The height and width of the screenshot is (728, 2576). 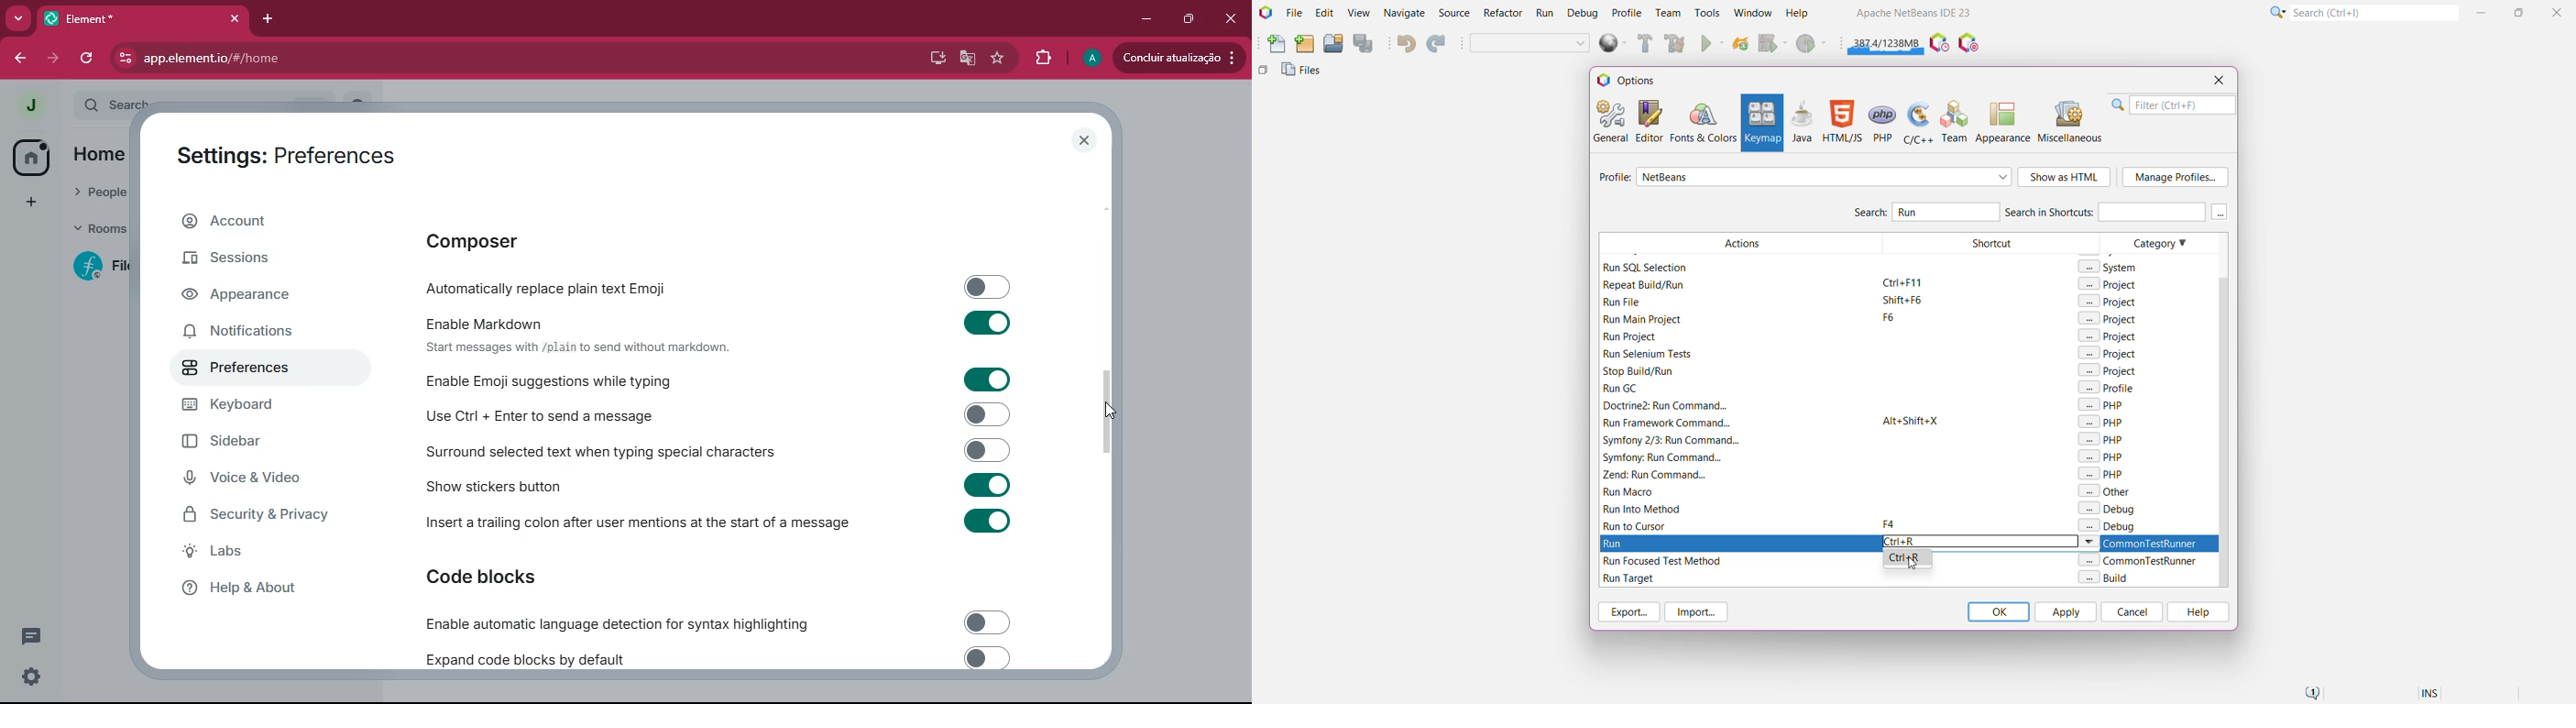 I want to click on account, so click(x=262, y=218).